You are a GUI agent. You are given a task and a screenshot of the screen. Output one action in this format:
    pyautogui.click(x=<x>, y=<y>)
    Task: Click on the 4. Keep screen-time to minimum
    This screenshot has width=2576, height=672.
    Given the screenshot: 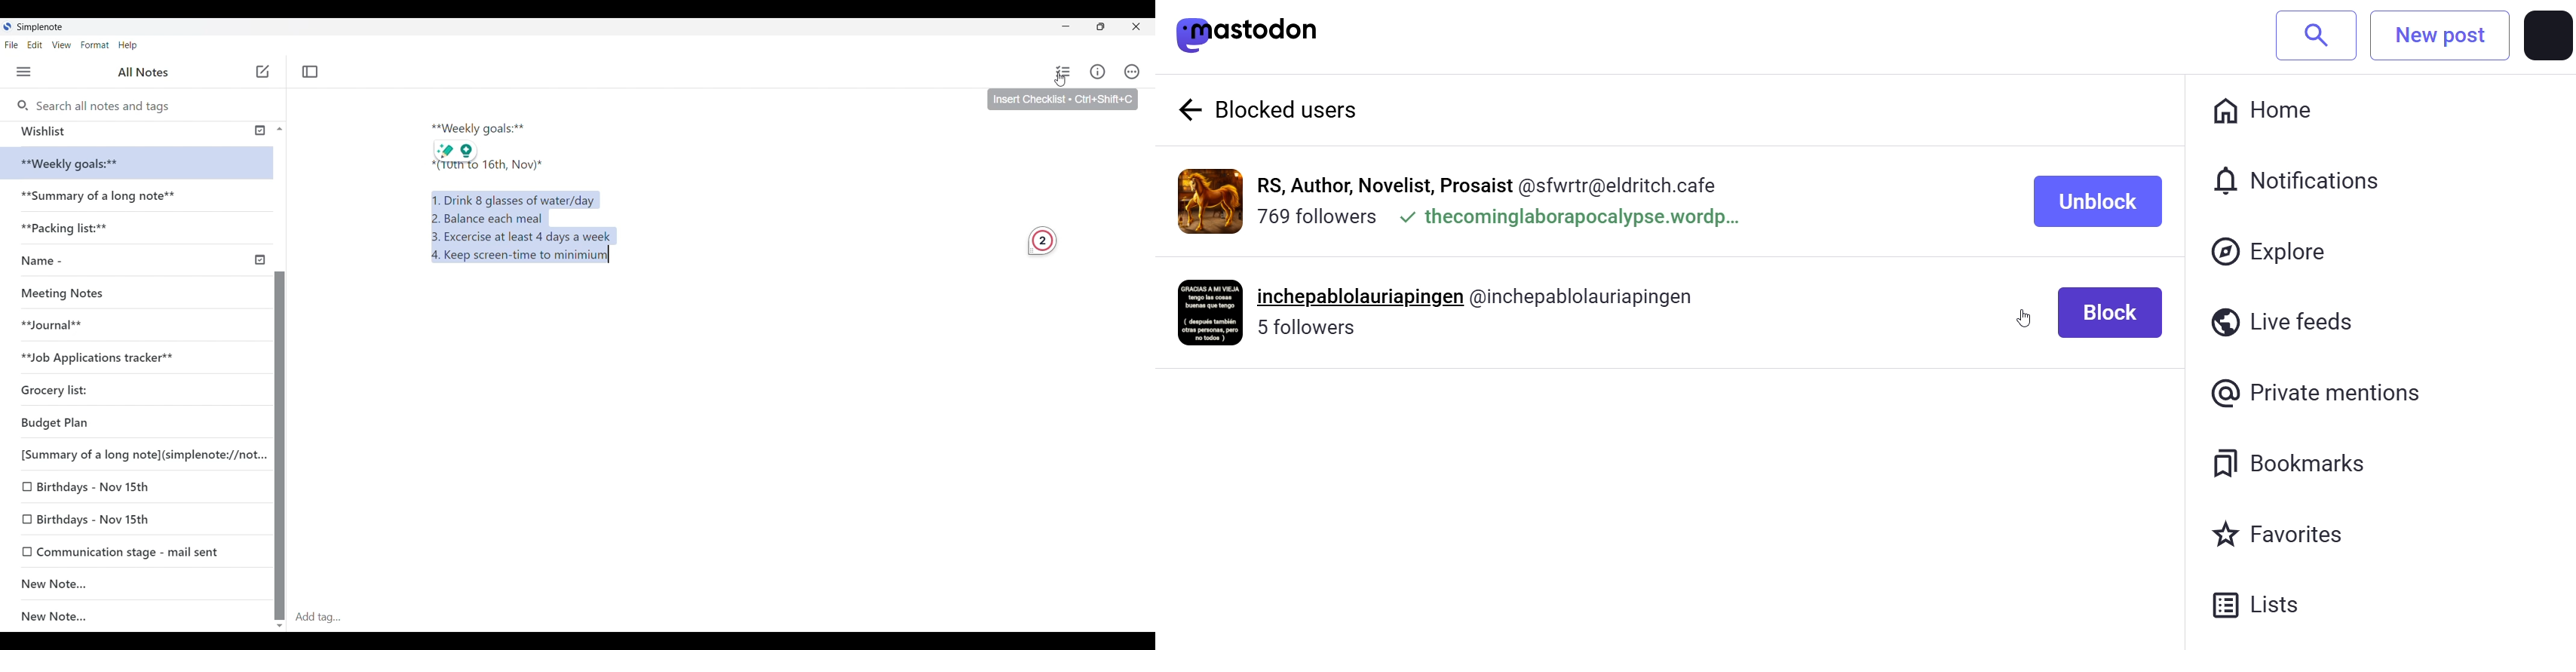 What is the action you would take?
    pyautogui.click(x=517, y=258)
    